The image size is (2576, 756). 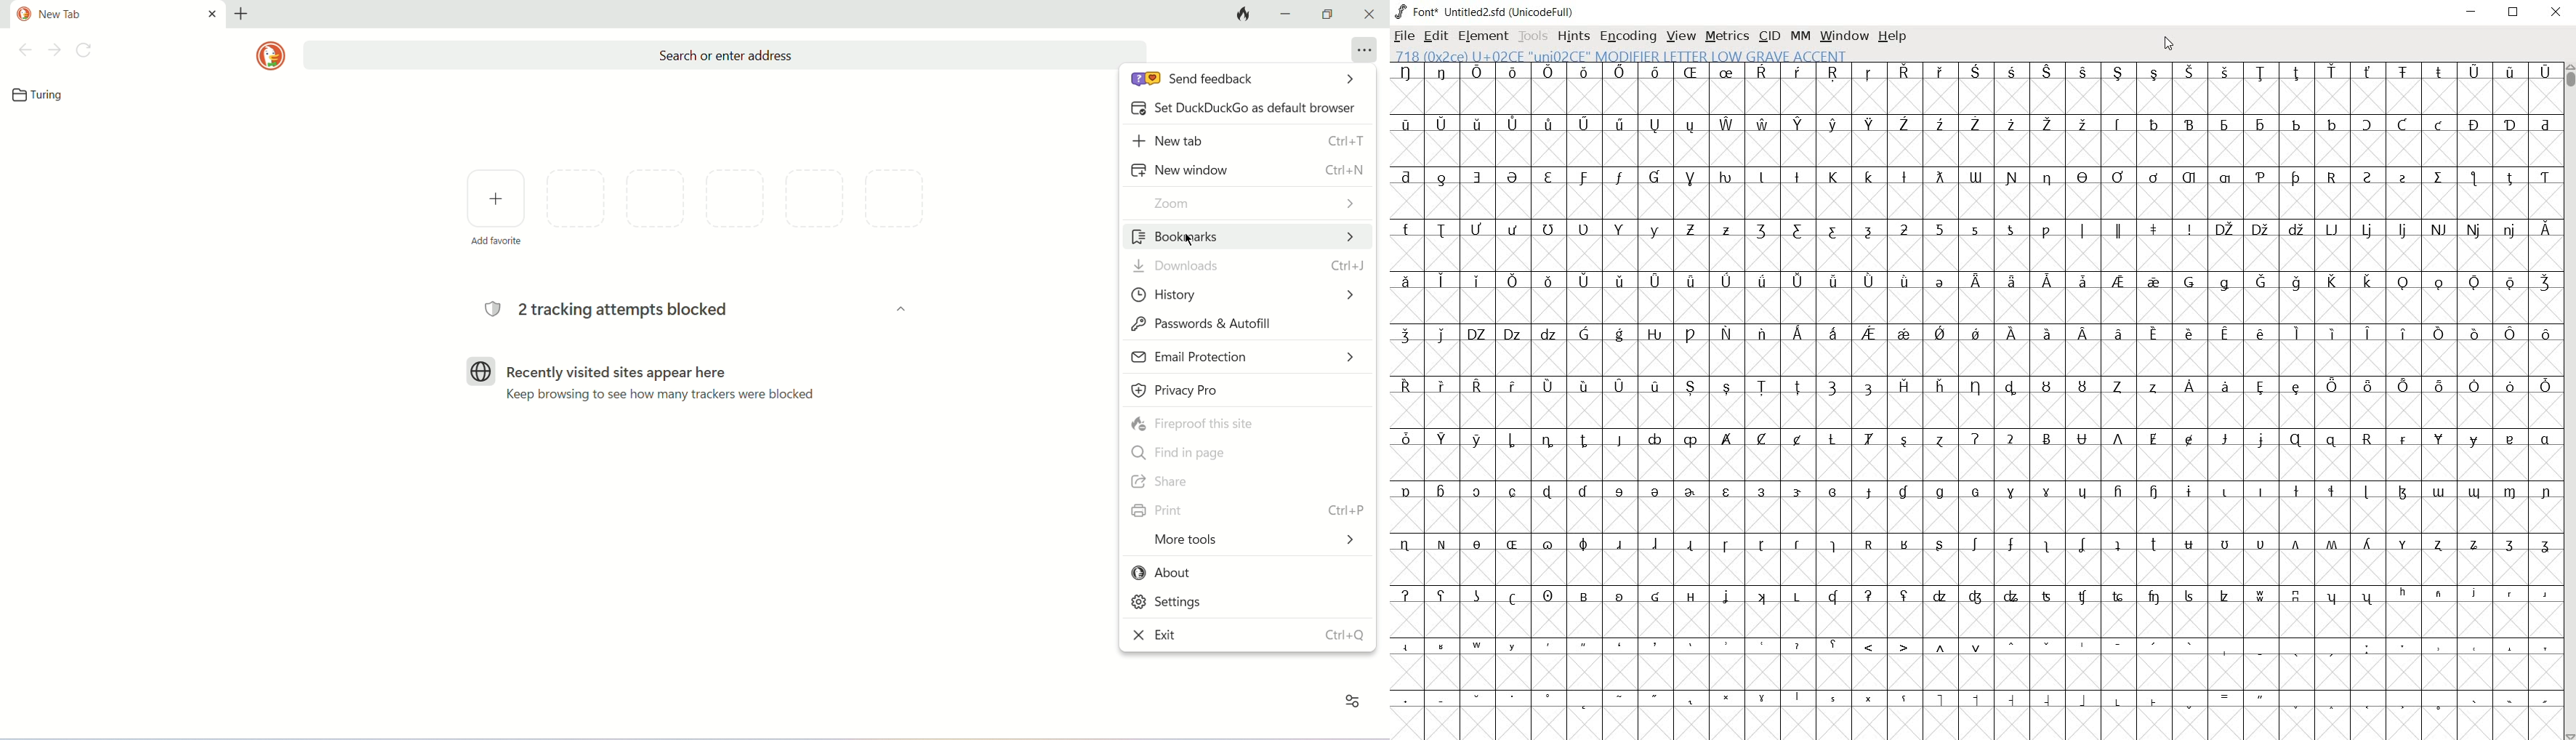 What do you see at coordinates (1726, 36) in the screenshot?
I see `metrics` at bounding box center [1726, 36].